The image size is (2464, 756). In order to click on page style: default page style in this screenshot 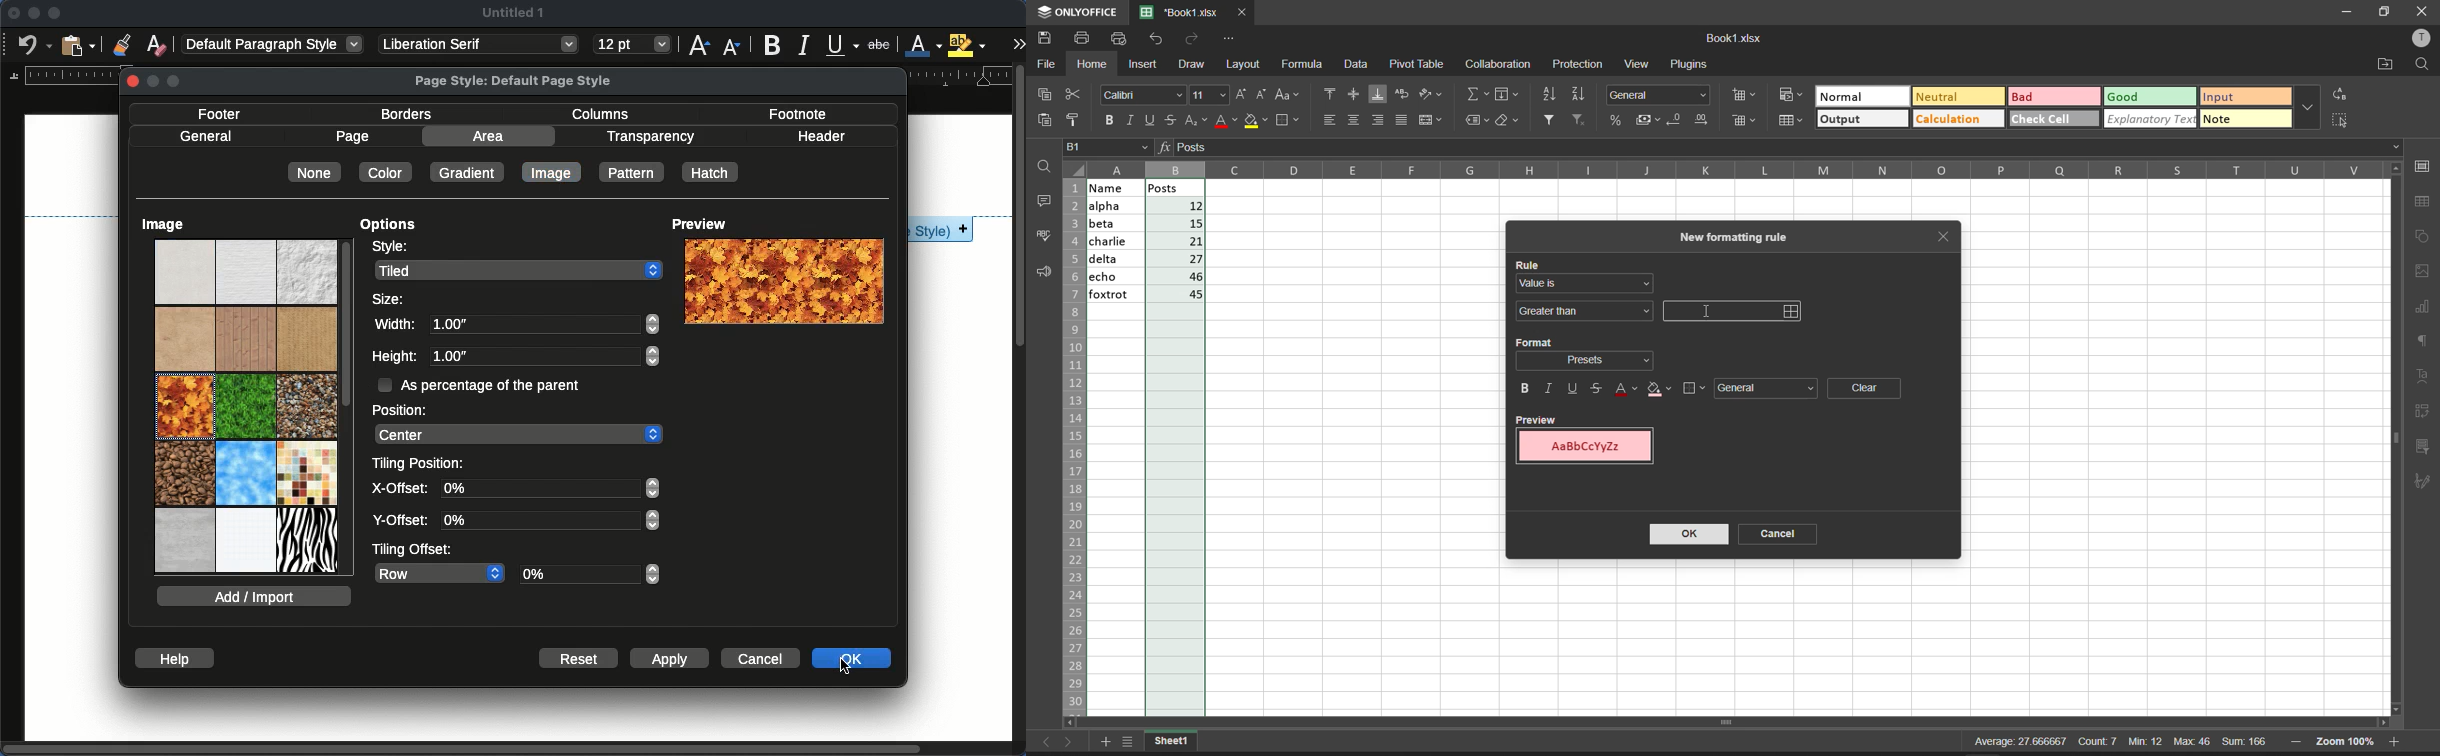, I will do `click(517, 81)`.